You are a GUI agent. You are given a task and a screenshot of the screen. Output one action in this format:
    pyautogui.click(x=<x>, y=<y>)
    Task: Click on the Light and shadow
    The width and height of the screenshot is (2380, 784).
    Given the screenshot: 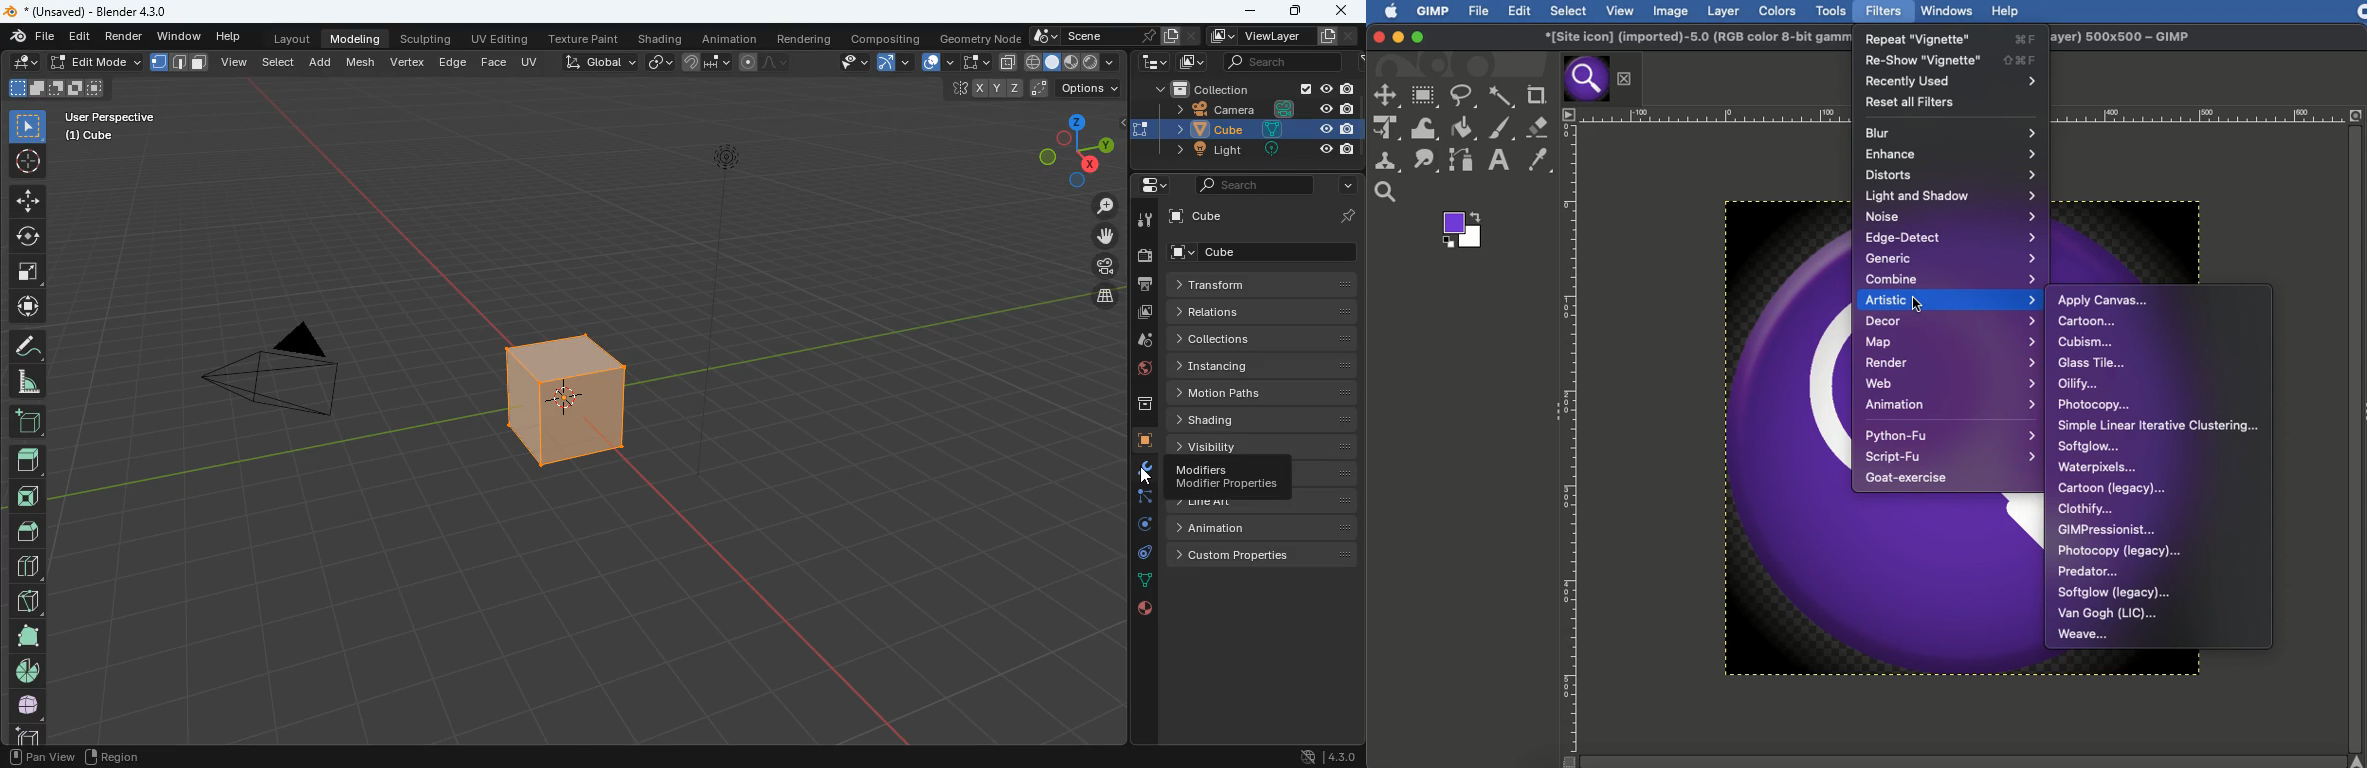 What is the action you would take?
    pyautogui.click(x=1951, y=196)
    